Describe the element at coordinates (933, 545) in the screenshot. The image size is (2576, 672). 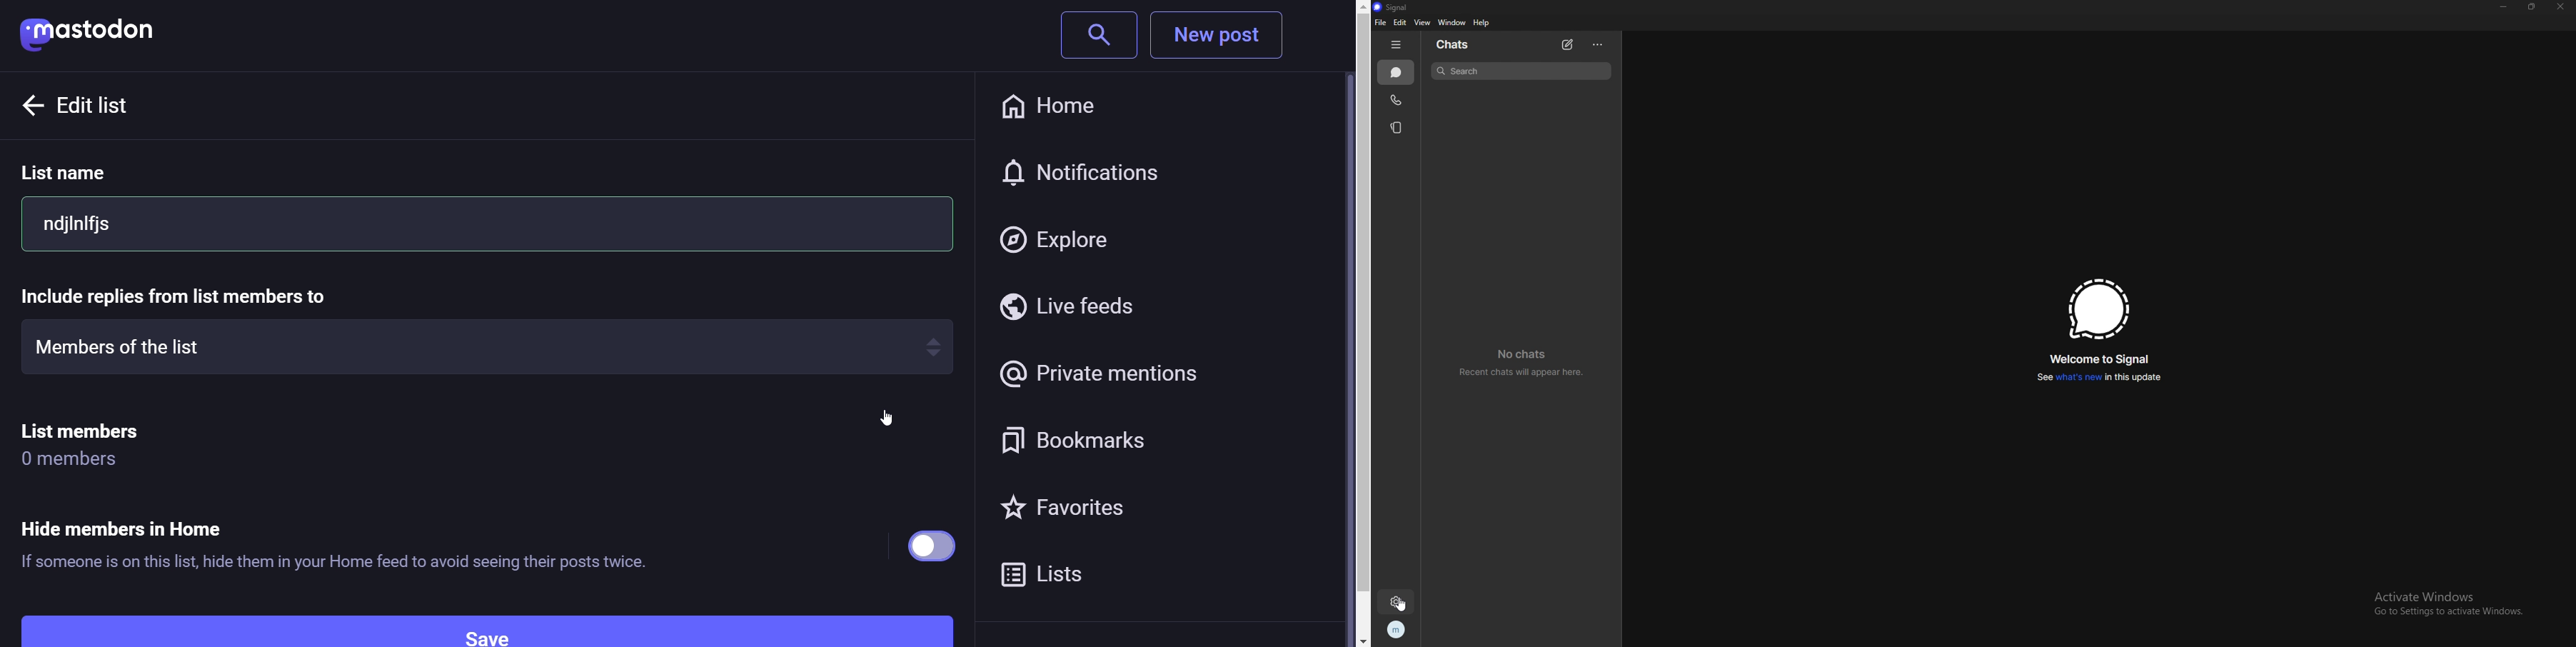
I see `Hide members in home option disabled` at that location.